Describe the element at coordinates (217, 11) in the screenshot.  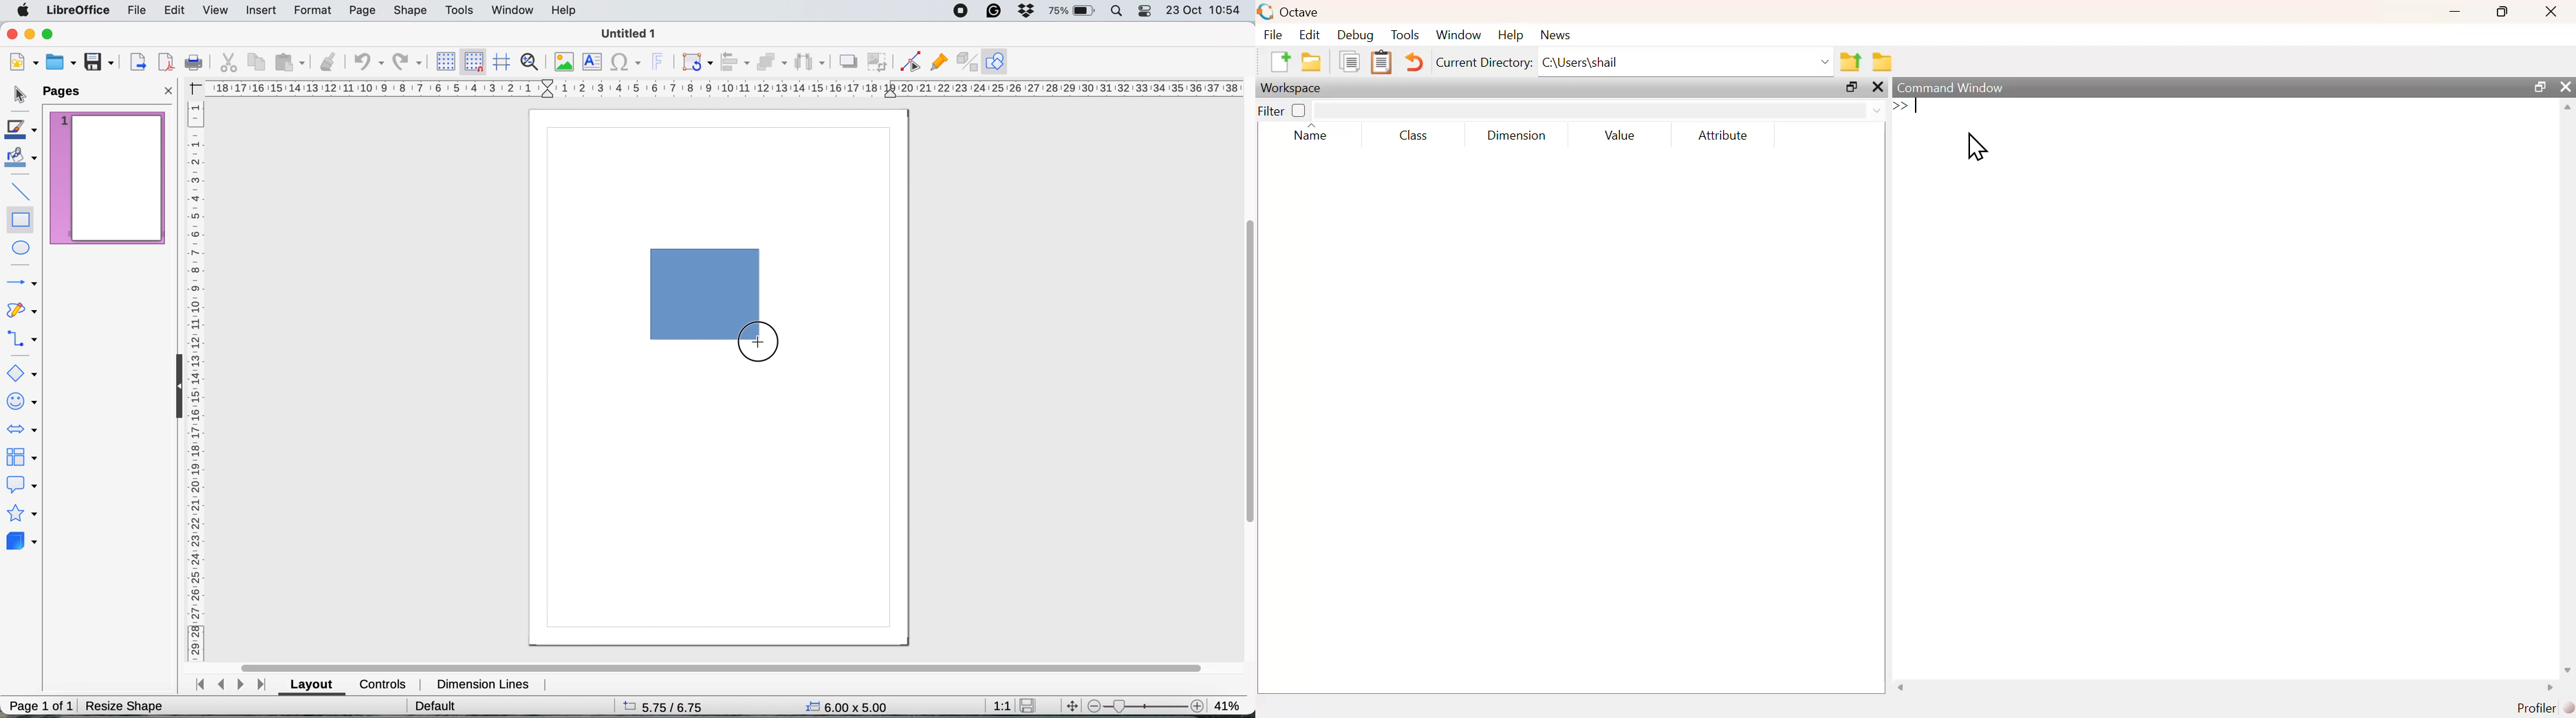
I see `view` at that location.